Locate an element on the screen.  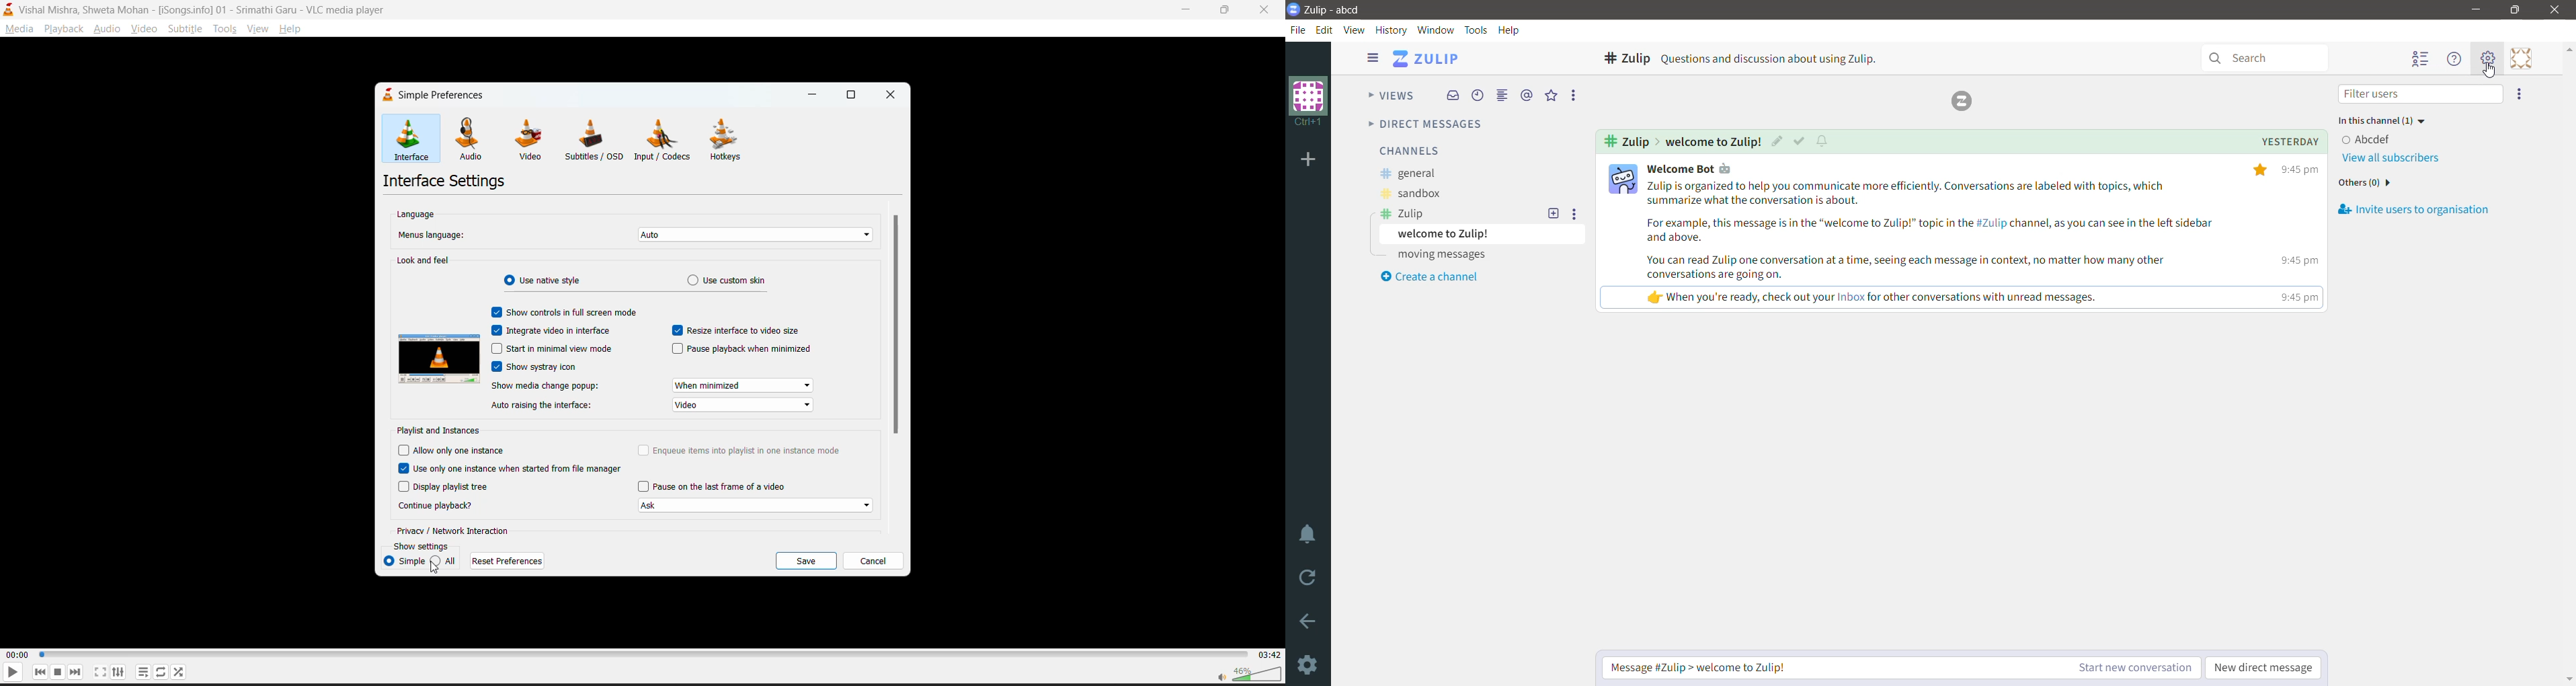
Hide user list is located at coordinates (2421, 59).